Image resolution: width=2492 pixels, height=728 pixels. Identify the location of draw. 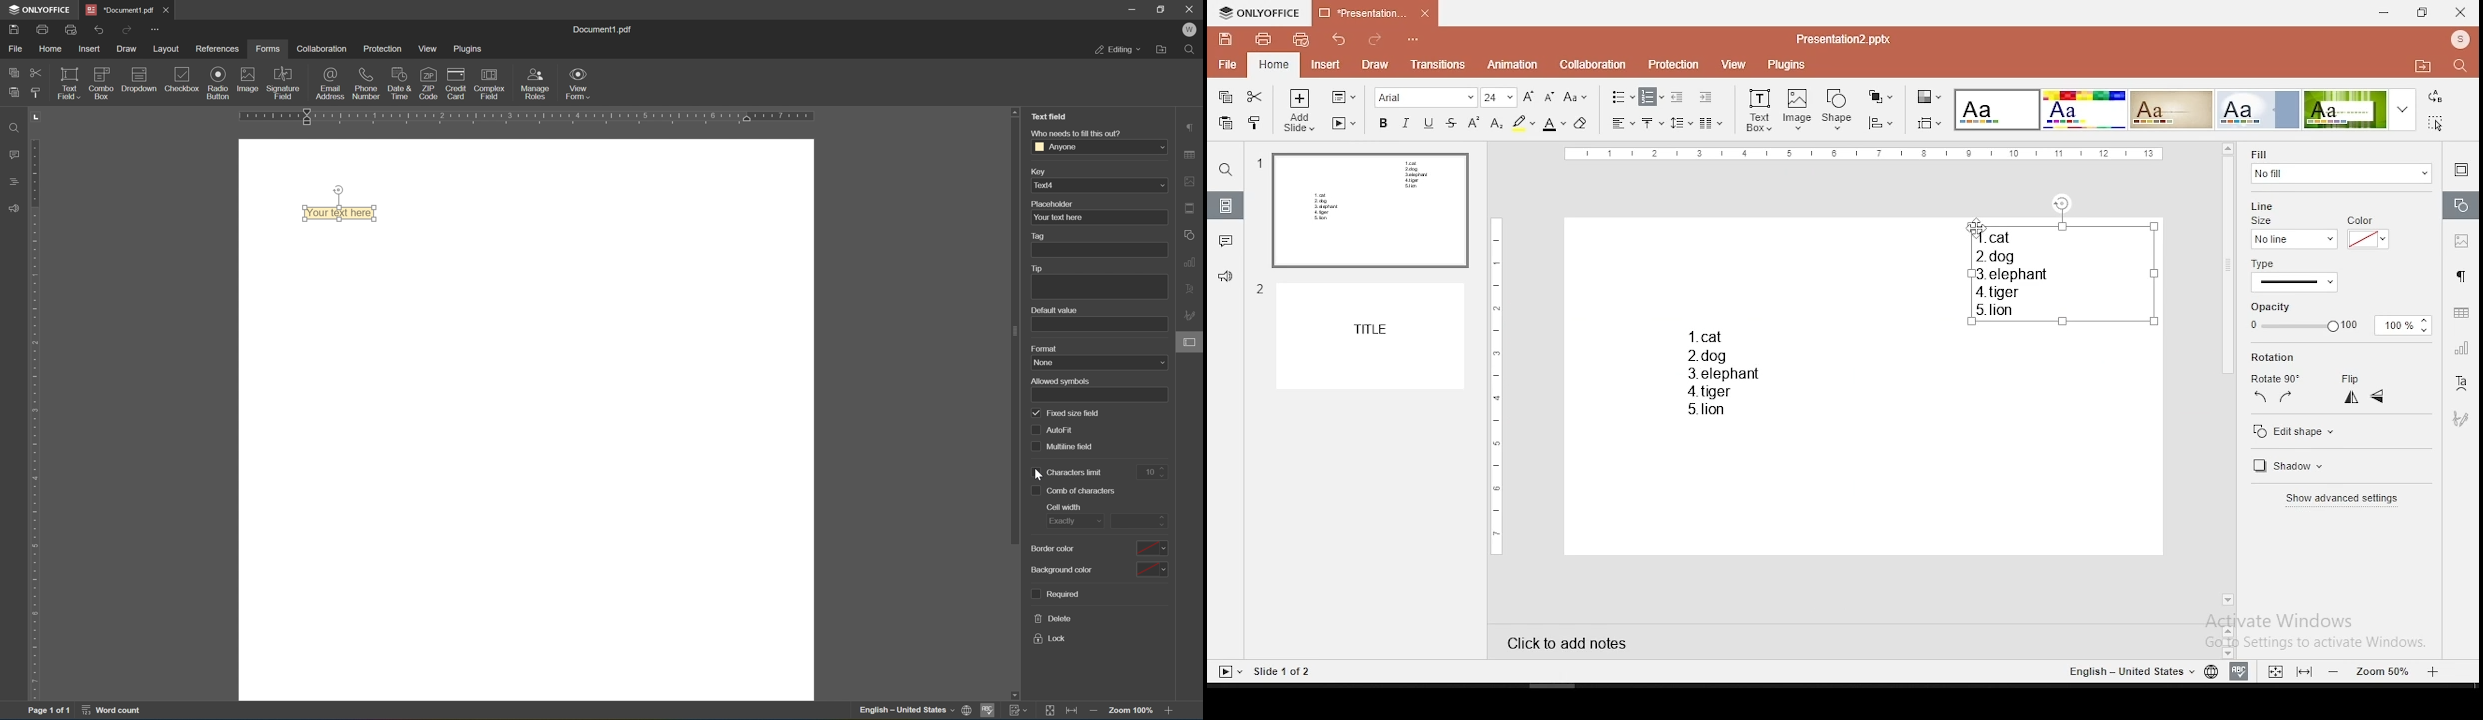
(1375, 66).